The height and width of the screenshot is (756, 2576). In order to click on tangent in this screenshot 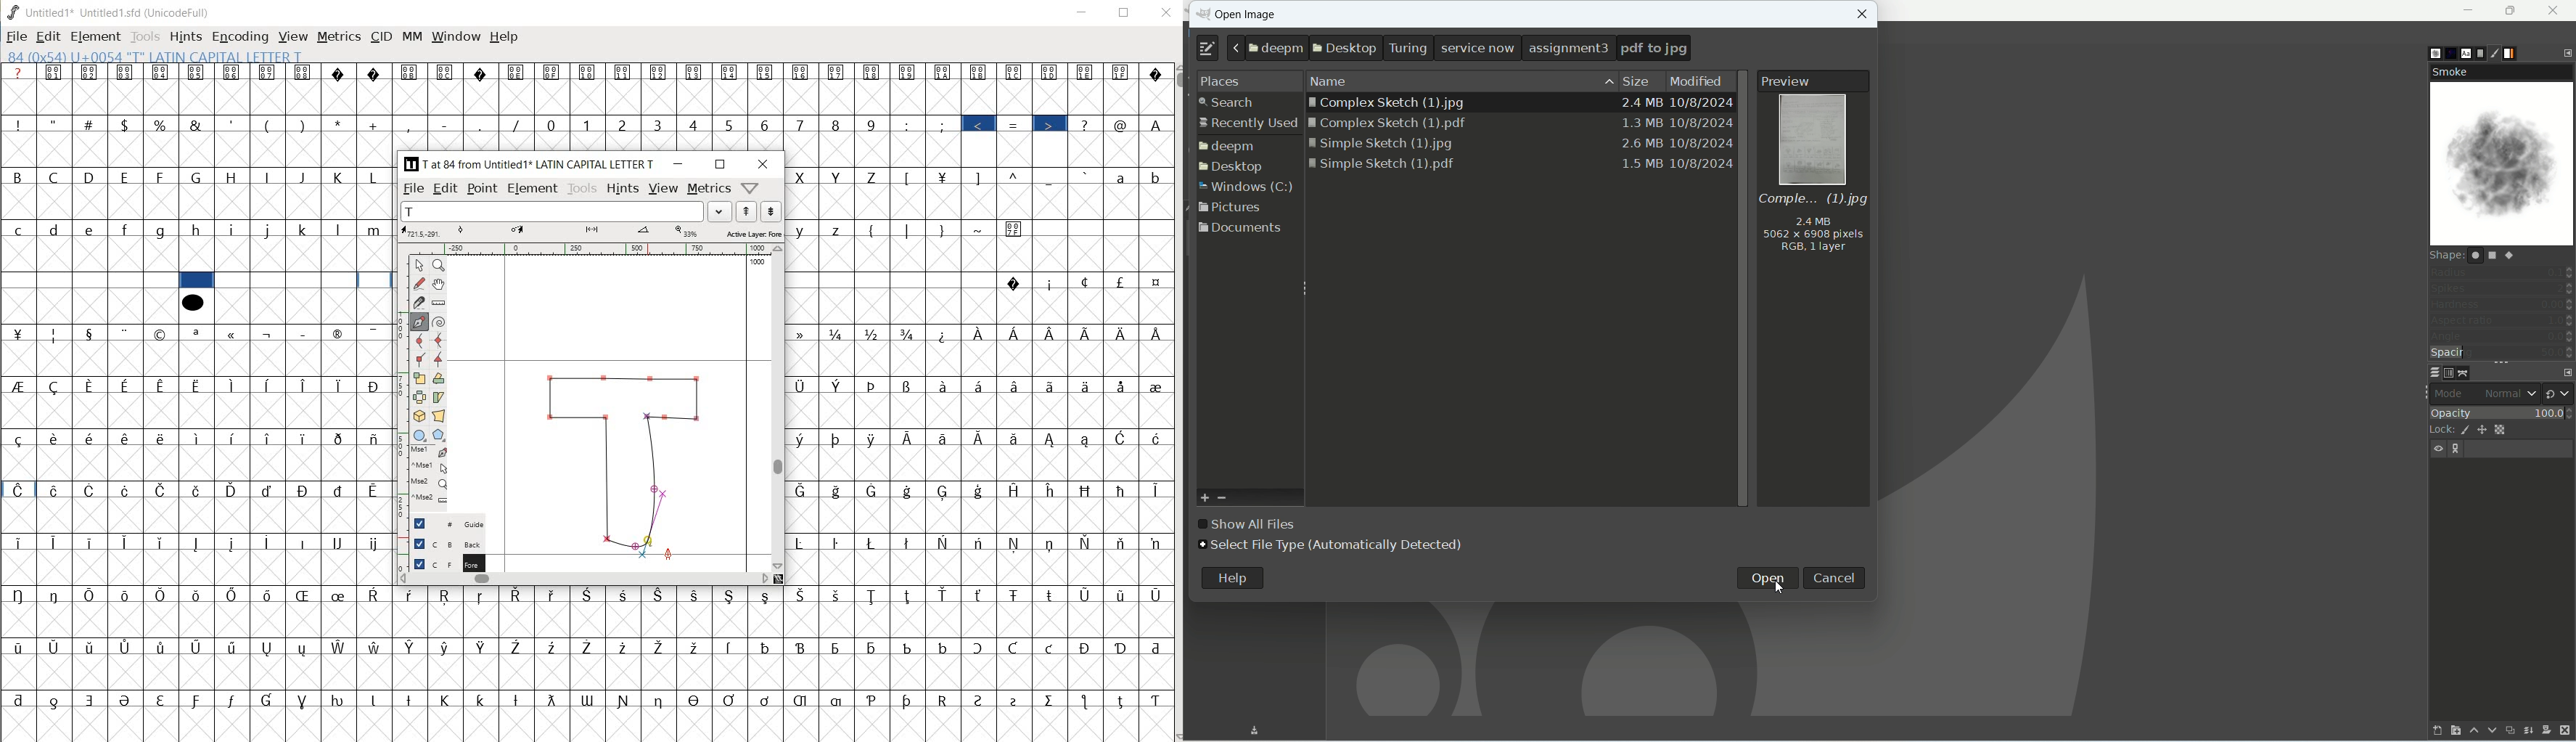, I will do `click(440, 358)`.